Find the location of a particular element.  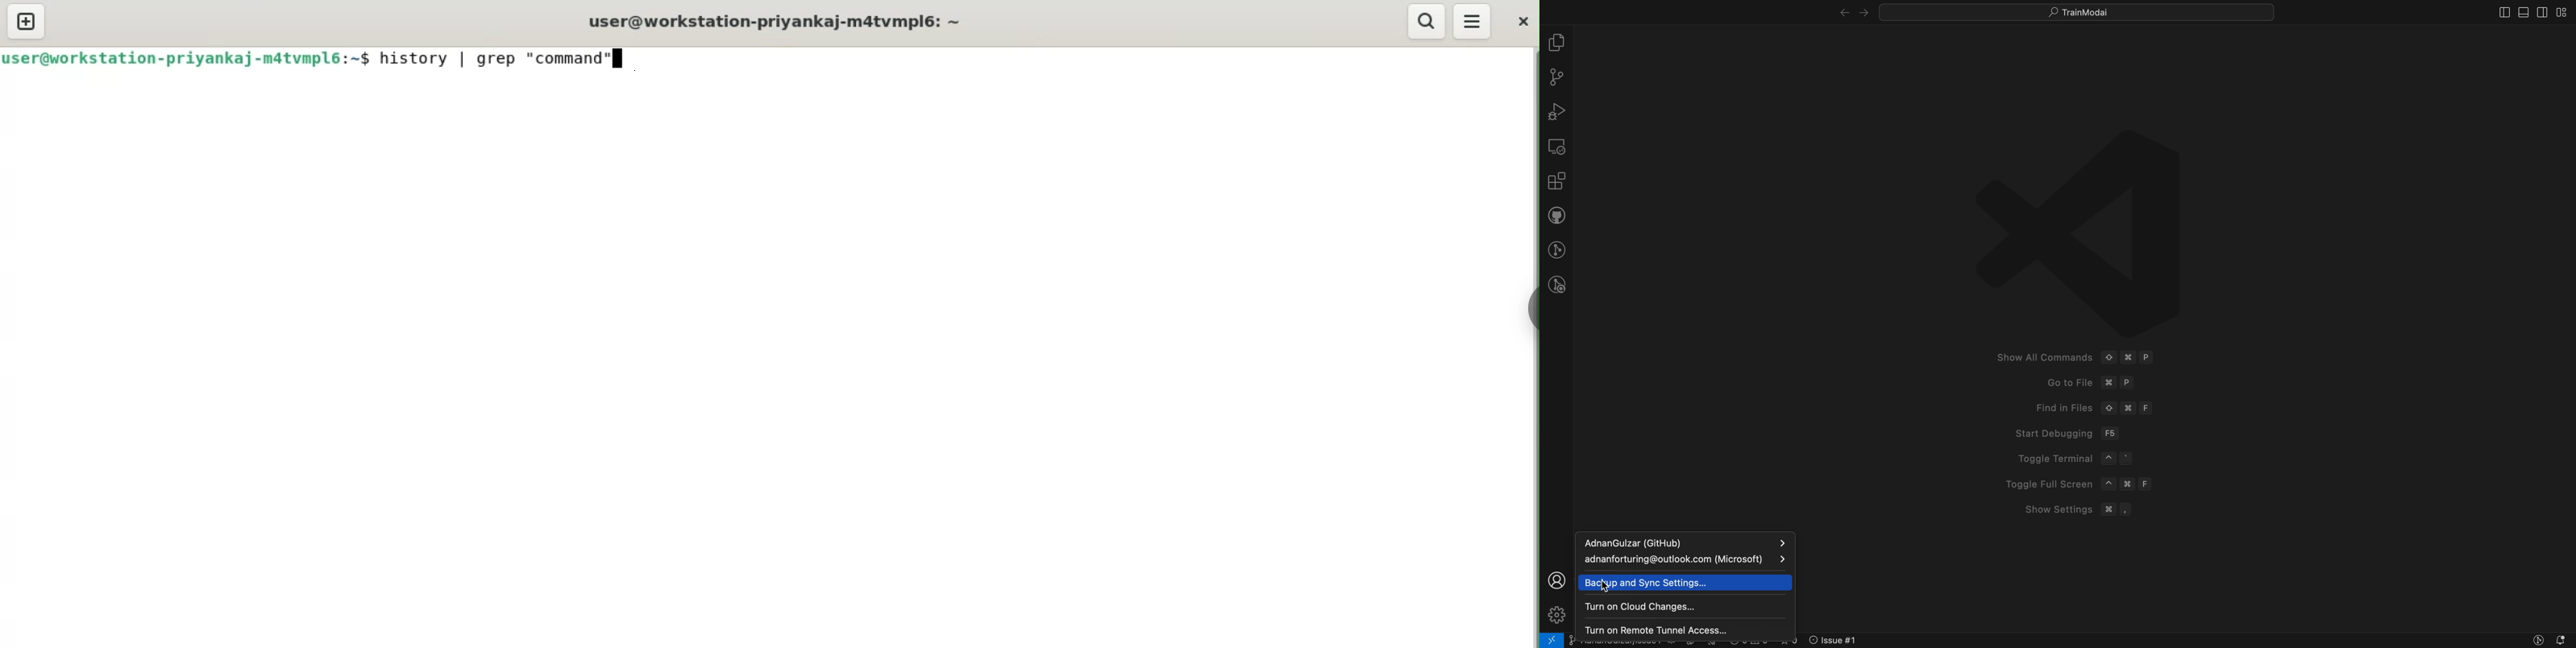

sidebar is located at coordinates (1530, 309).